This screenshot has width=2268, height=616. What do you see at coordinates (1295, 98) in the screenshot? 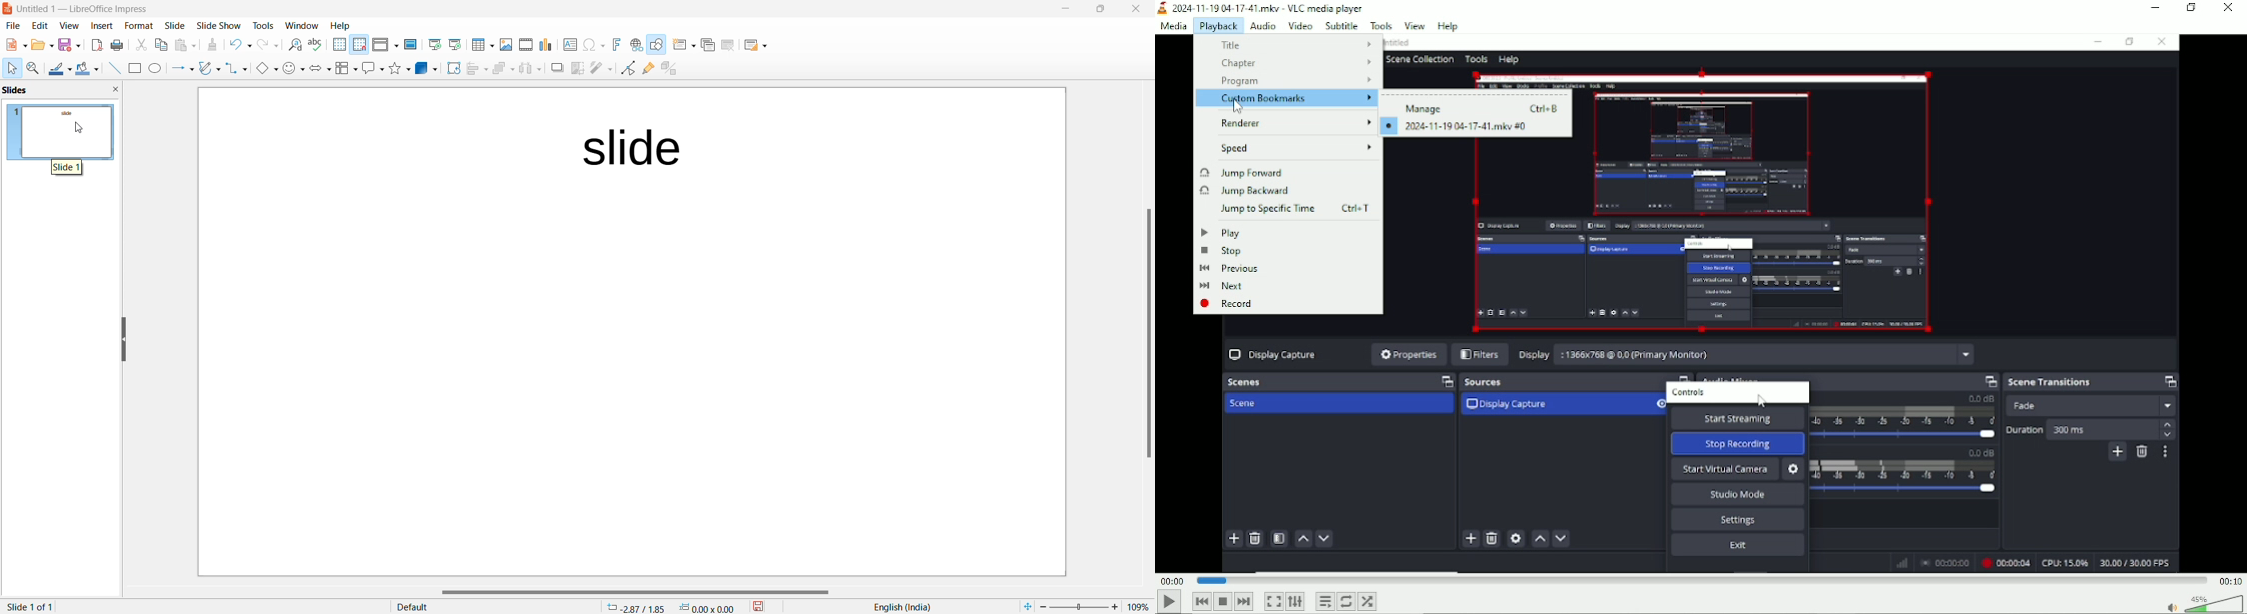
I see `Custom bookmarks` at bounding box center [1295, 98].